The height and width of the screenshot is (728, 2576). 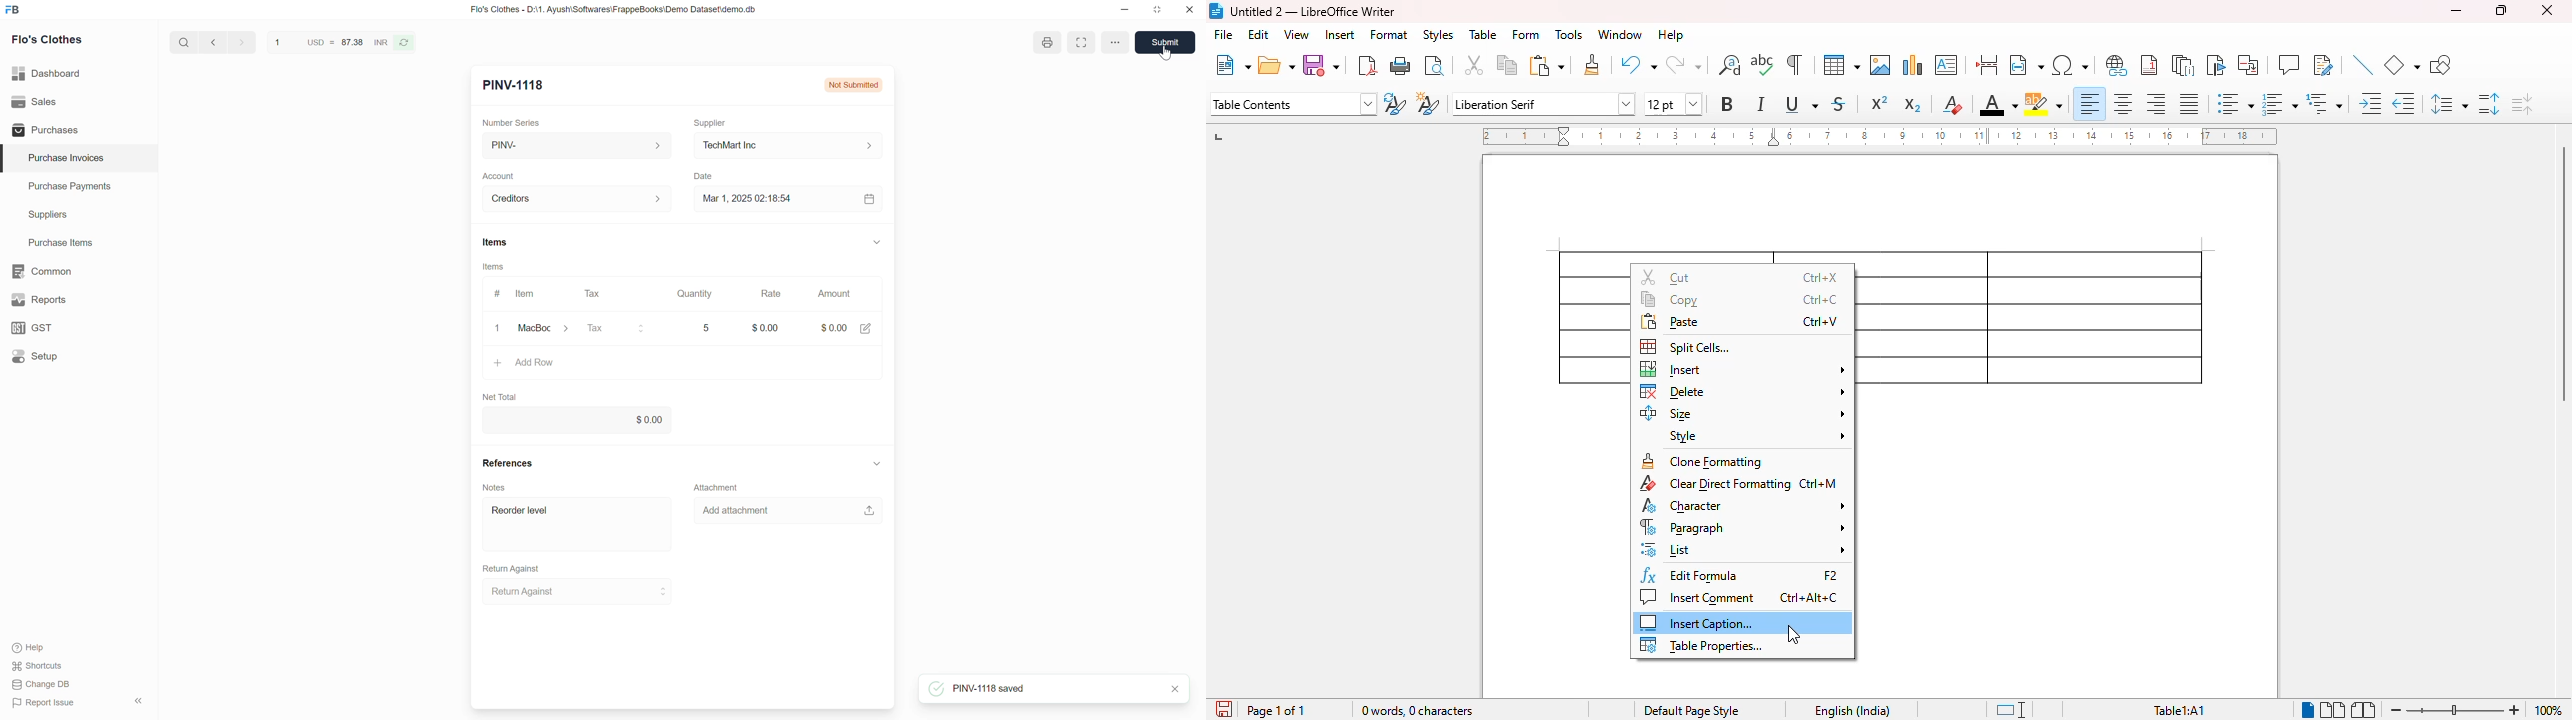 What do you see at coordinates (2154, 103) in the screenshot?
I see `align right` at bounding box center [2154, 103].